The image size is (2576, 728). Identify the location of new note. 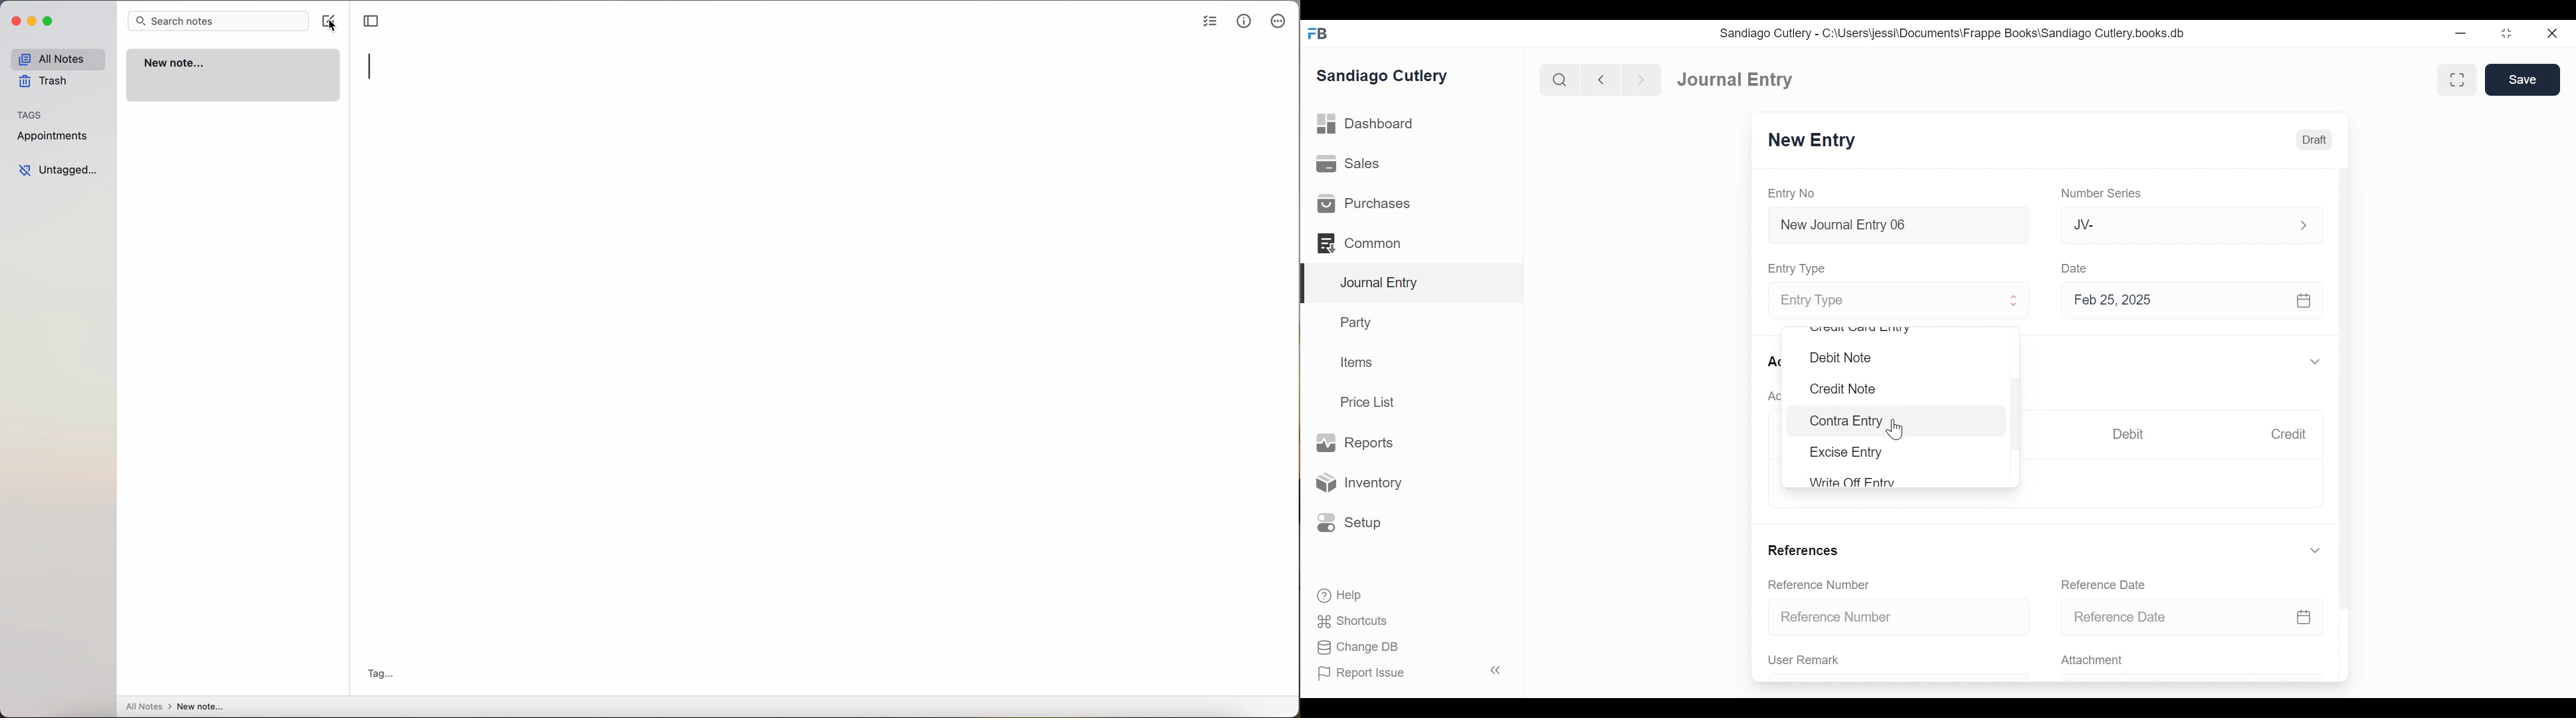
(231, 76).